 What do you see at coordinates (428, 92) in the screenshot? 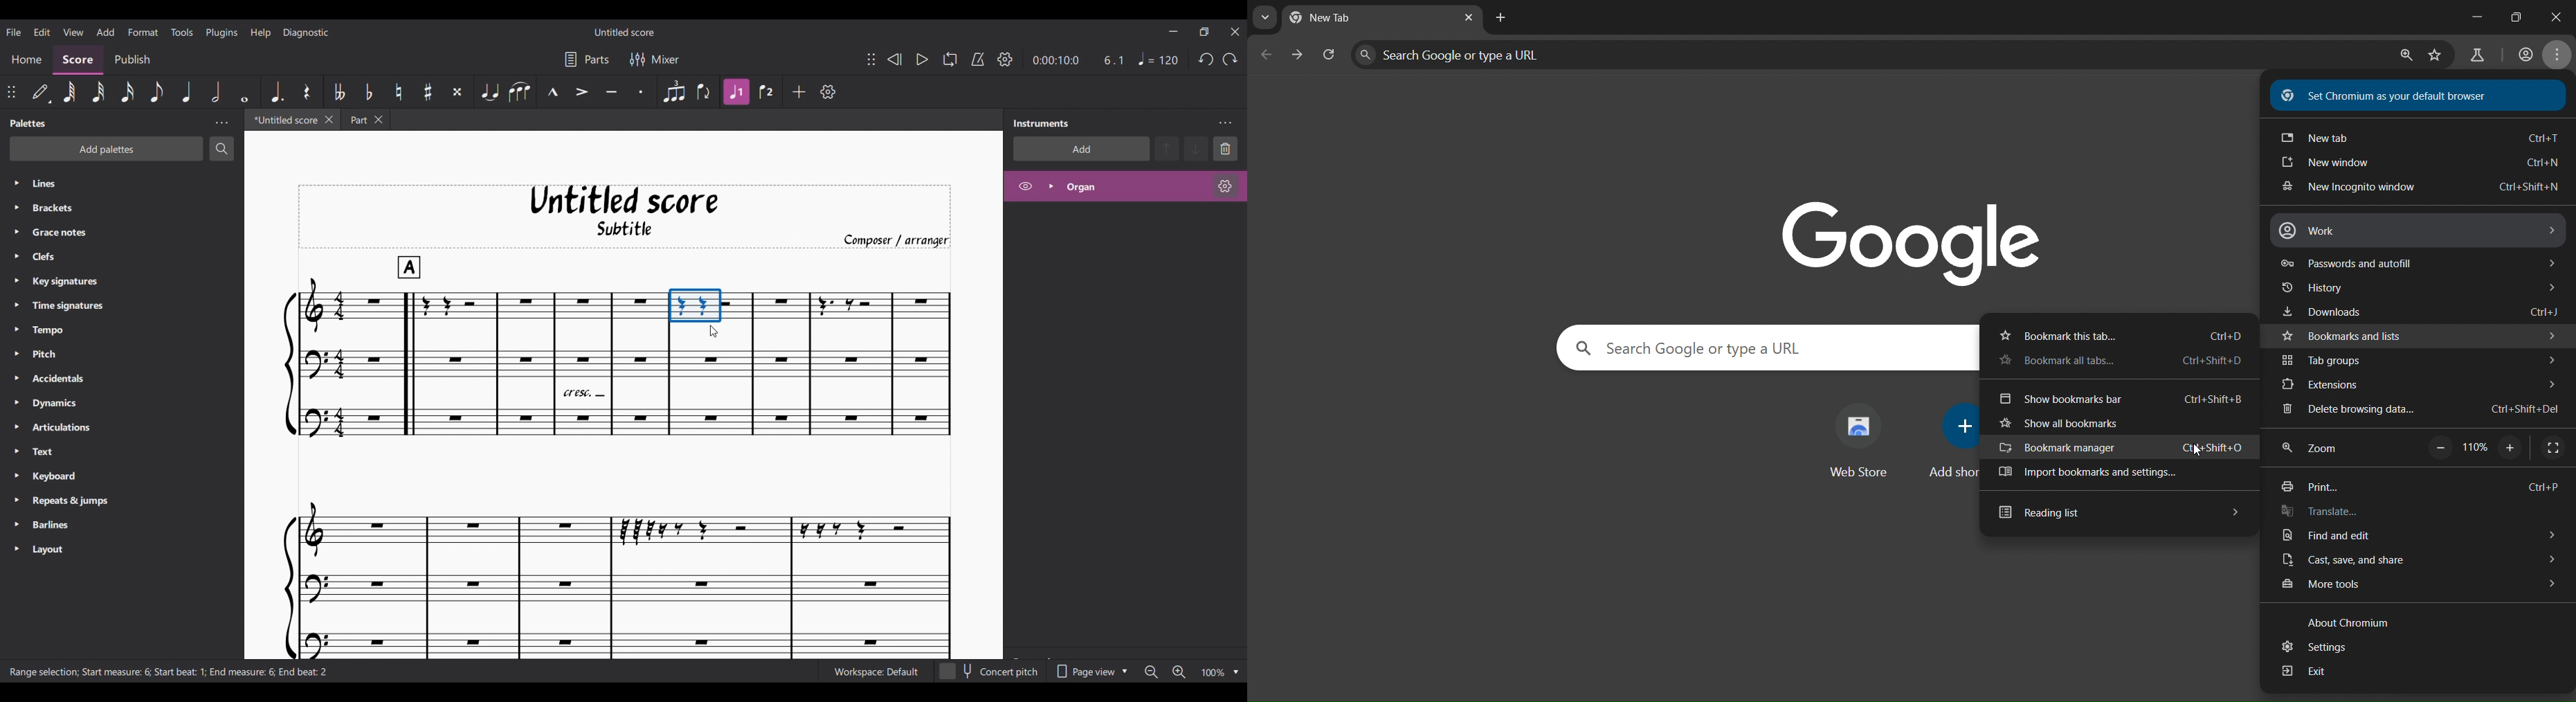
I see `Toggle sharp` at bounding box center [428, 92].